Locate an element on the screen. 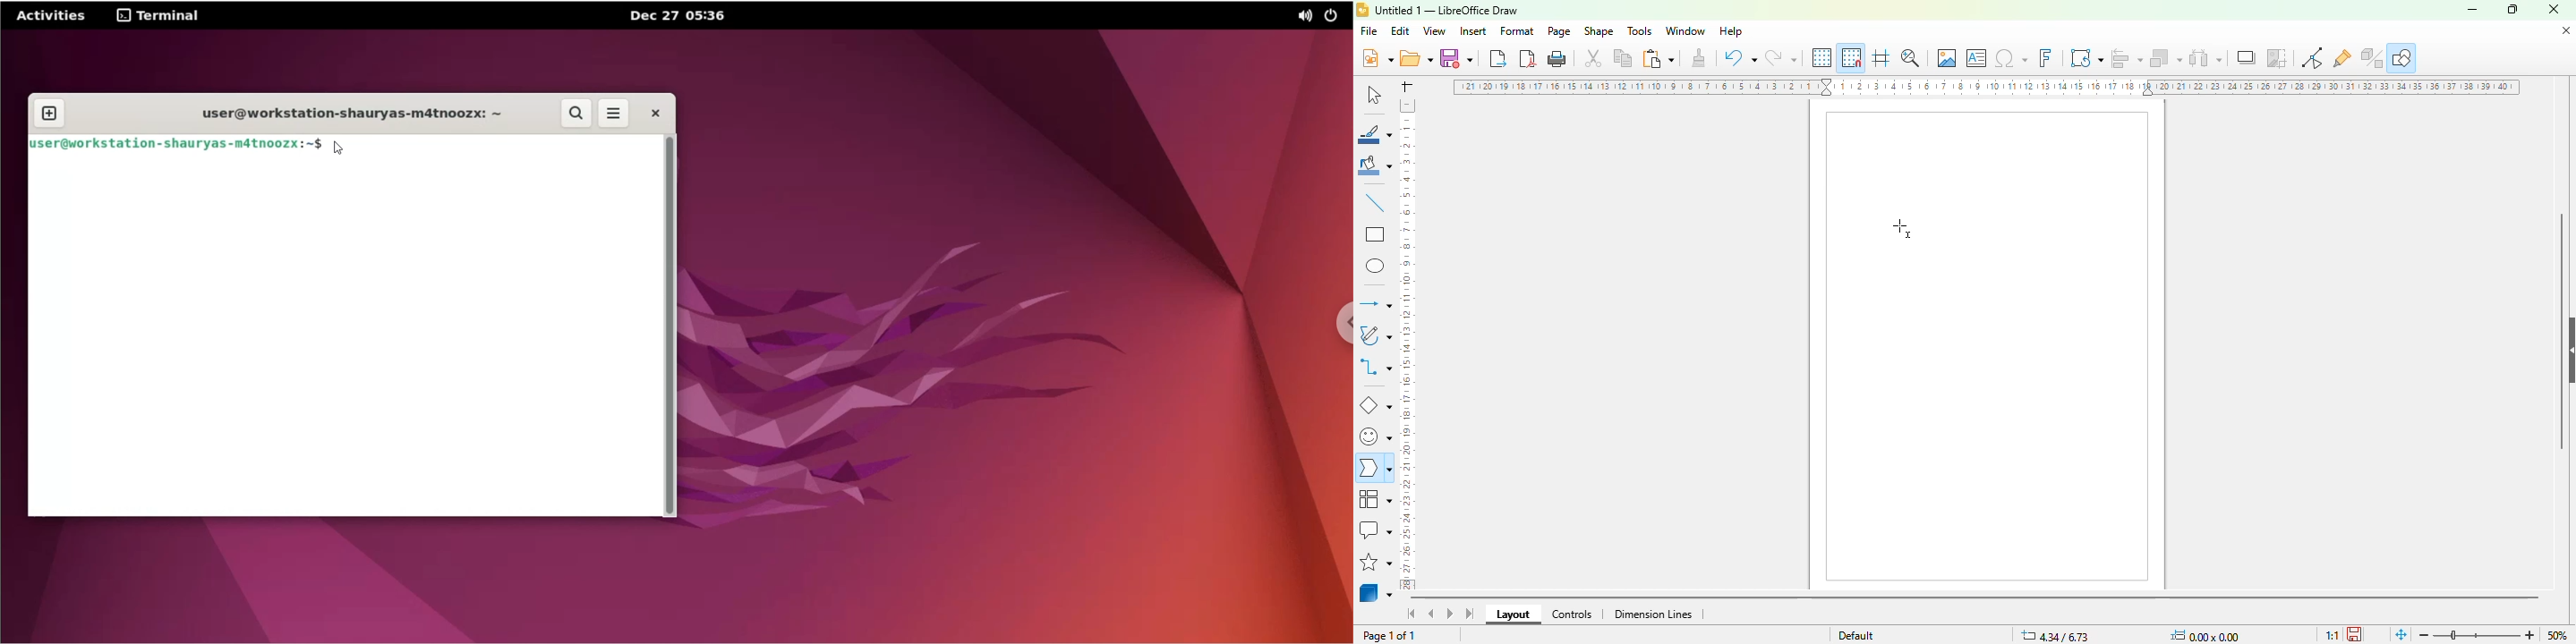  paste is located at coordinates (1658, 58).